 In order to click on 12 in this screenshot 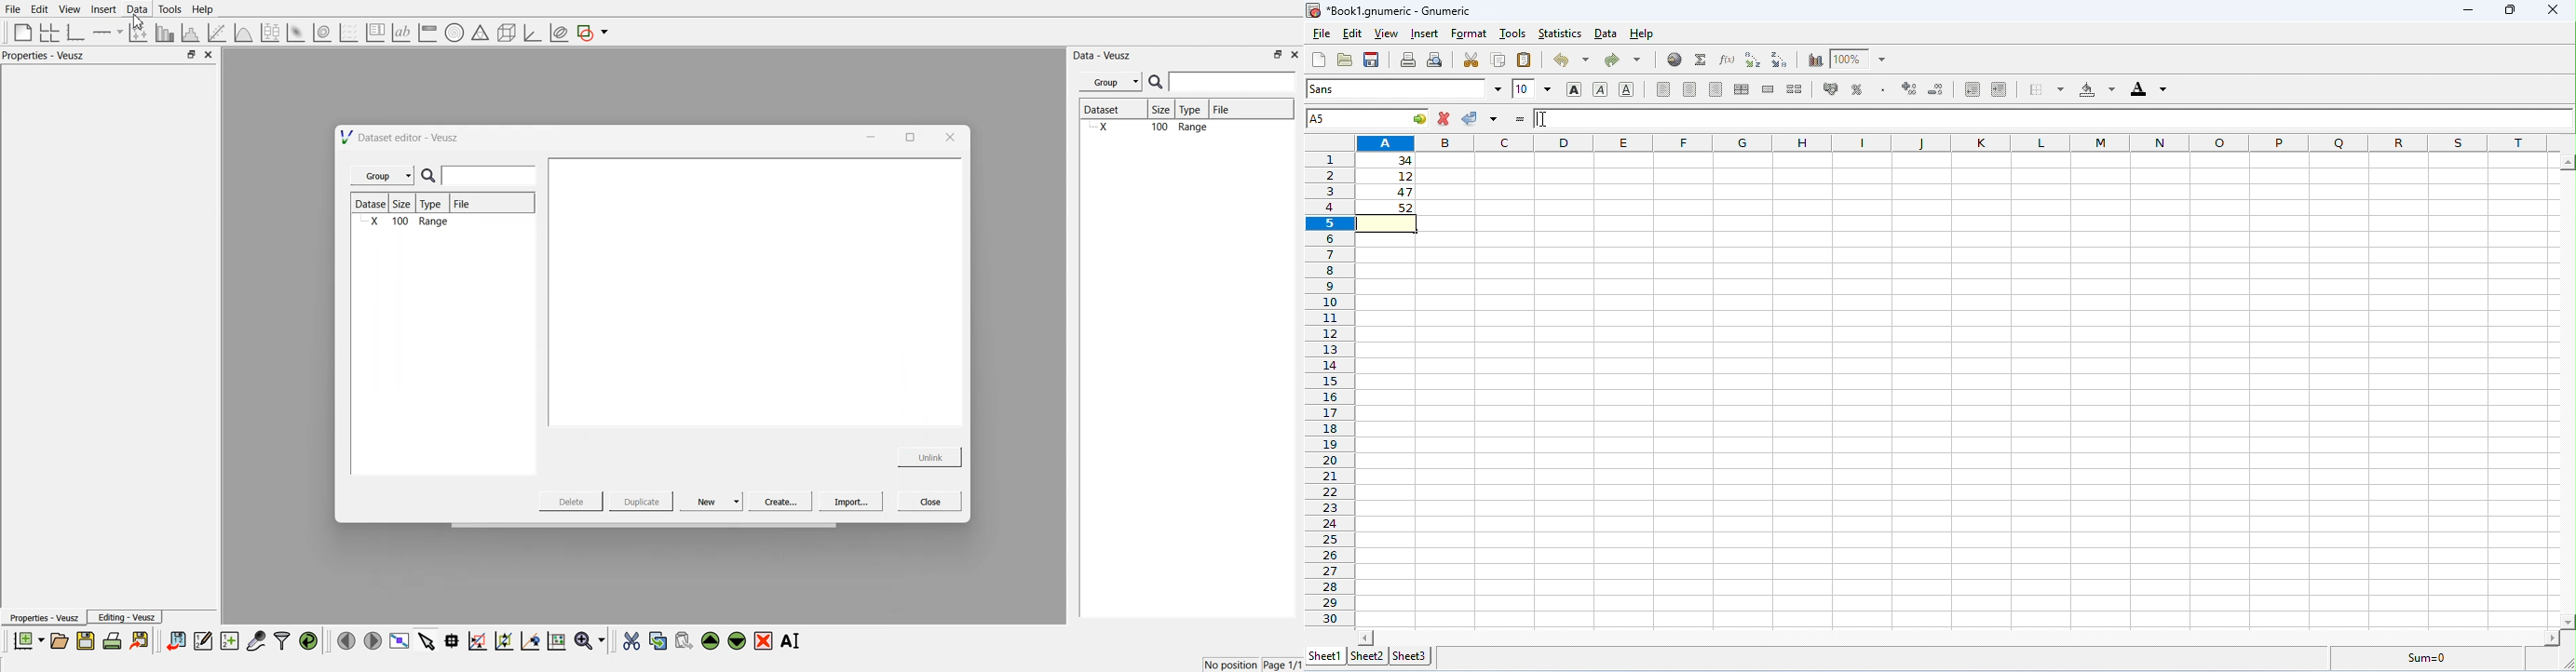, I will do `click(1390, 177)`.